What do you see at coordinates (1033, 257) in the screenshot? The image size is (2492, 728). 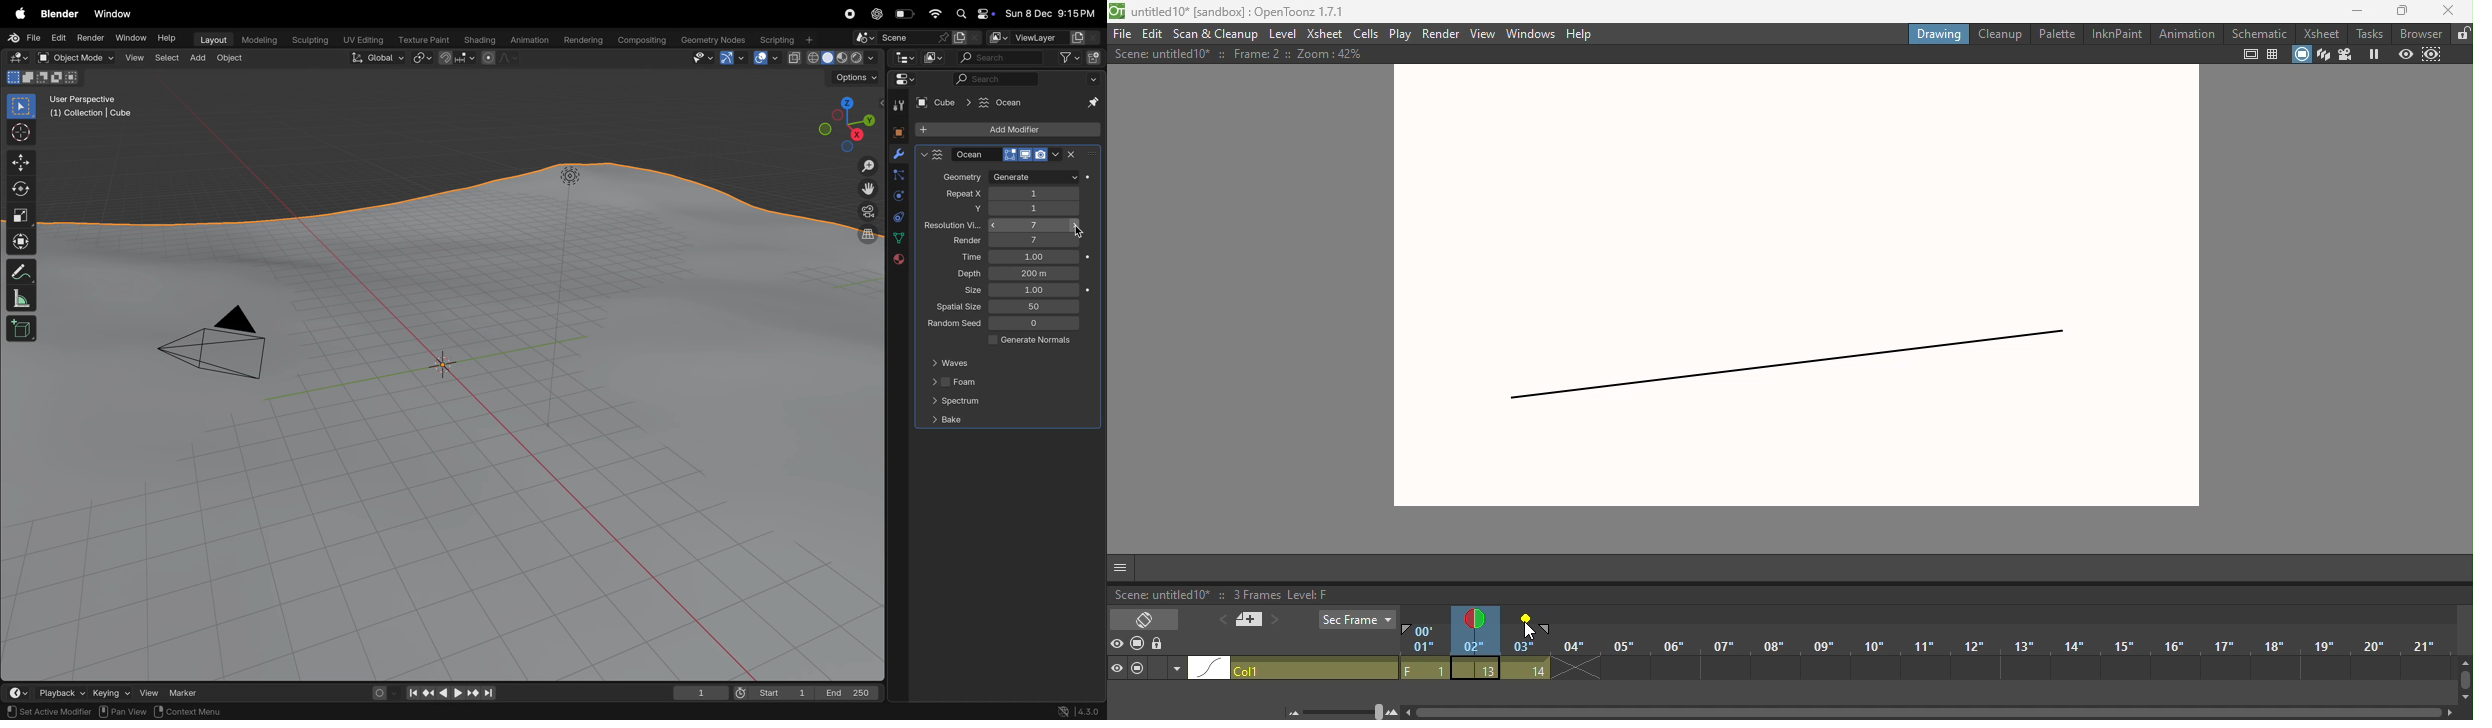 I see `1` at bounding box center [1033, 257].